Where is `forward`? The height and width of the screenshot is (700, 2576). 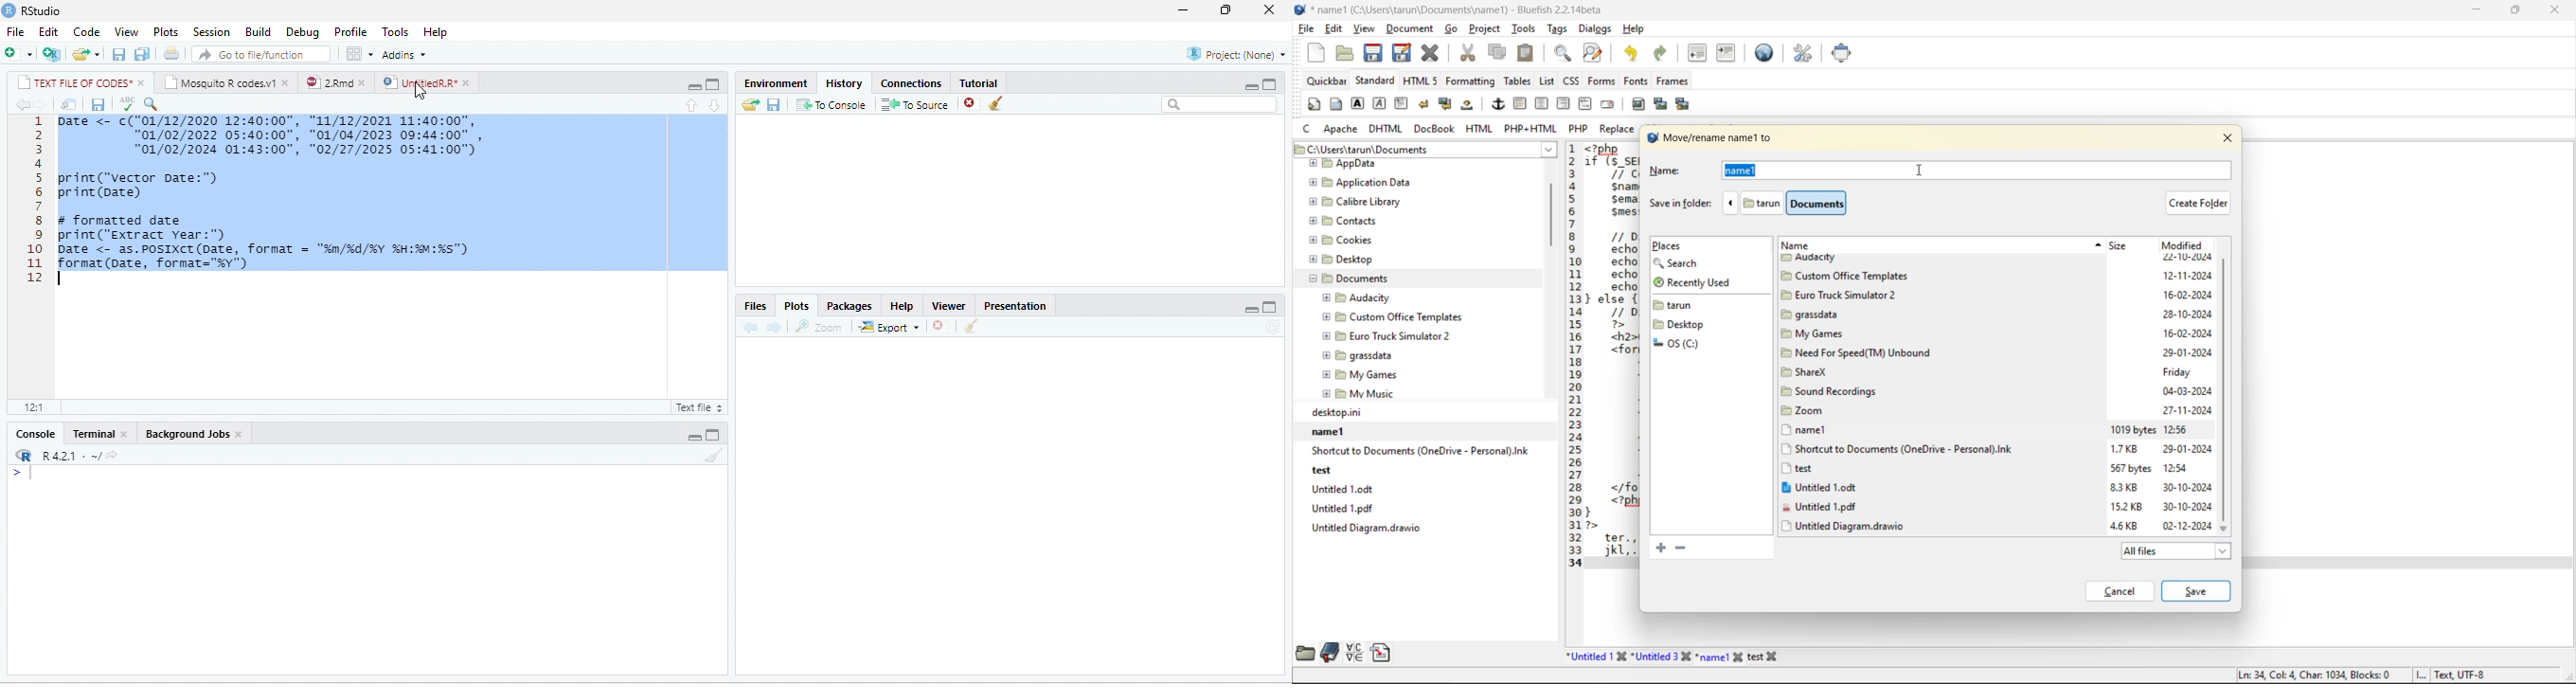 forward is located at coordinates (774, 327).